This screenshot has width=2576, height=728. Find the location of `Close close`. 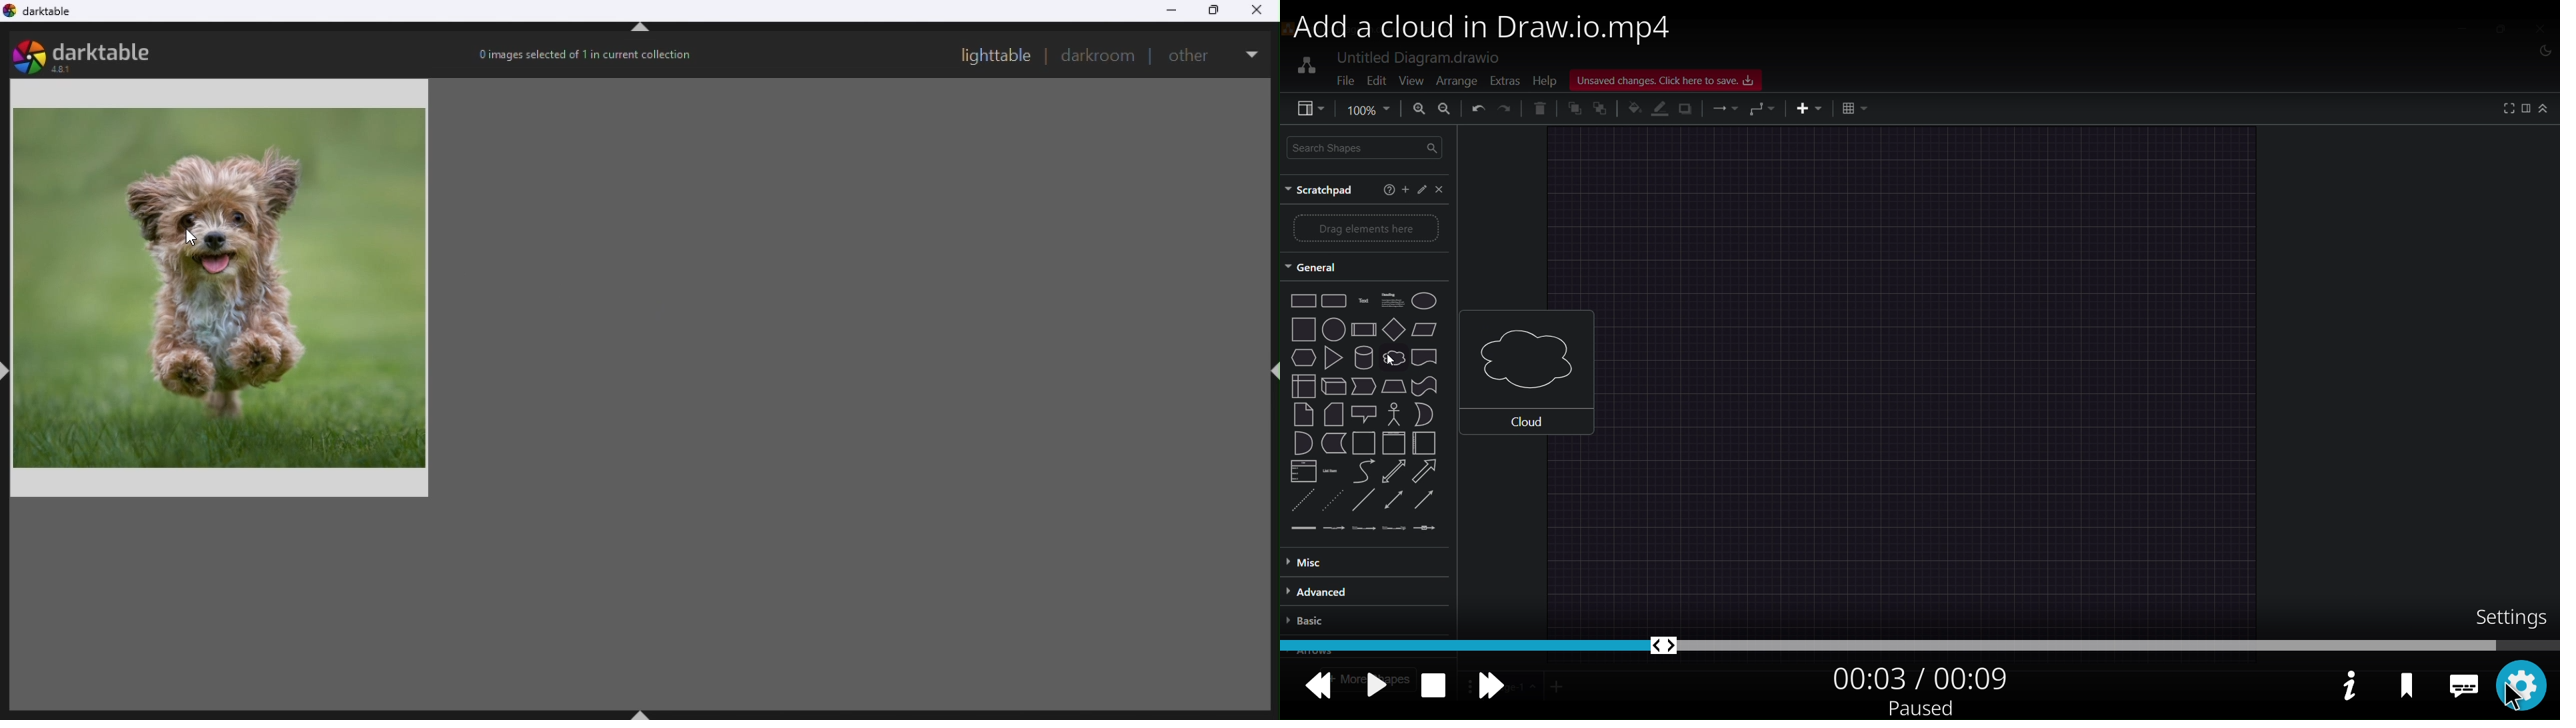

Close close is located at coordinates (1260, 10).